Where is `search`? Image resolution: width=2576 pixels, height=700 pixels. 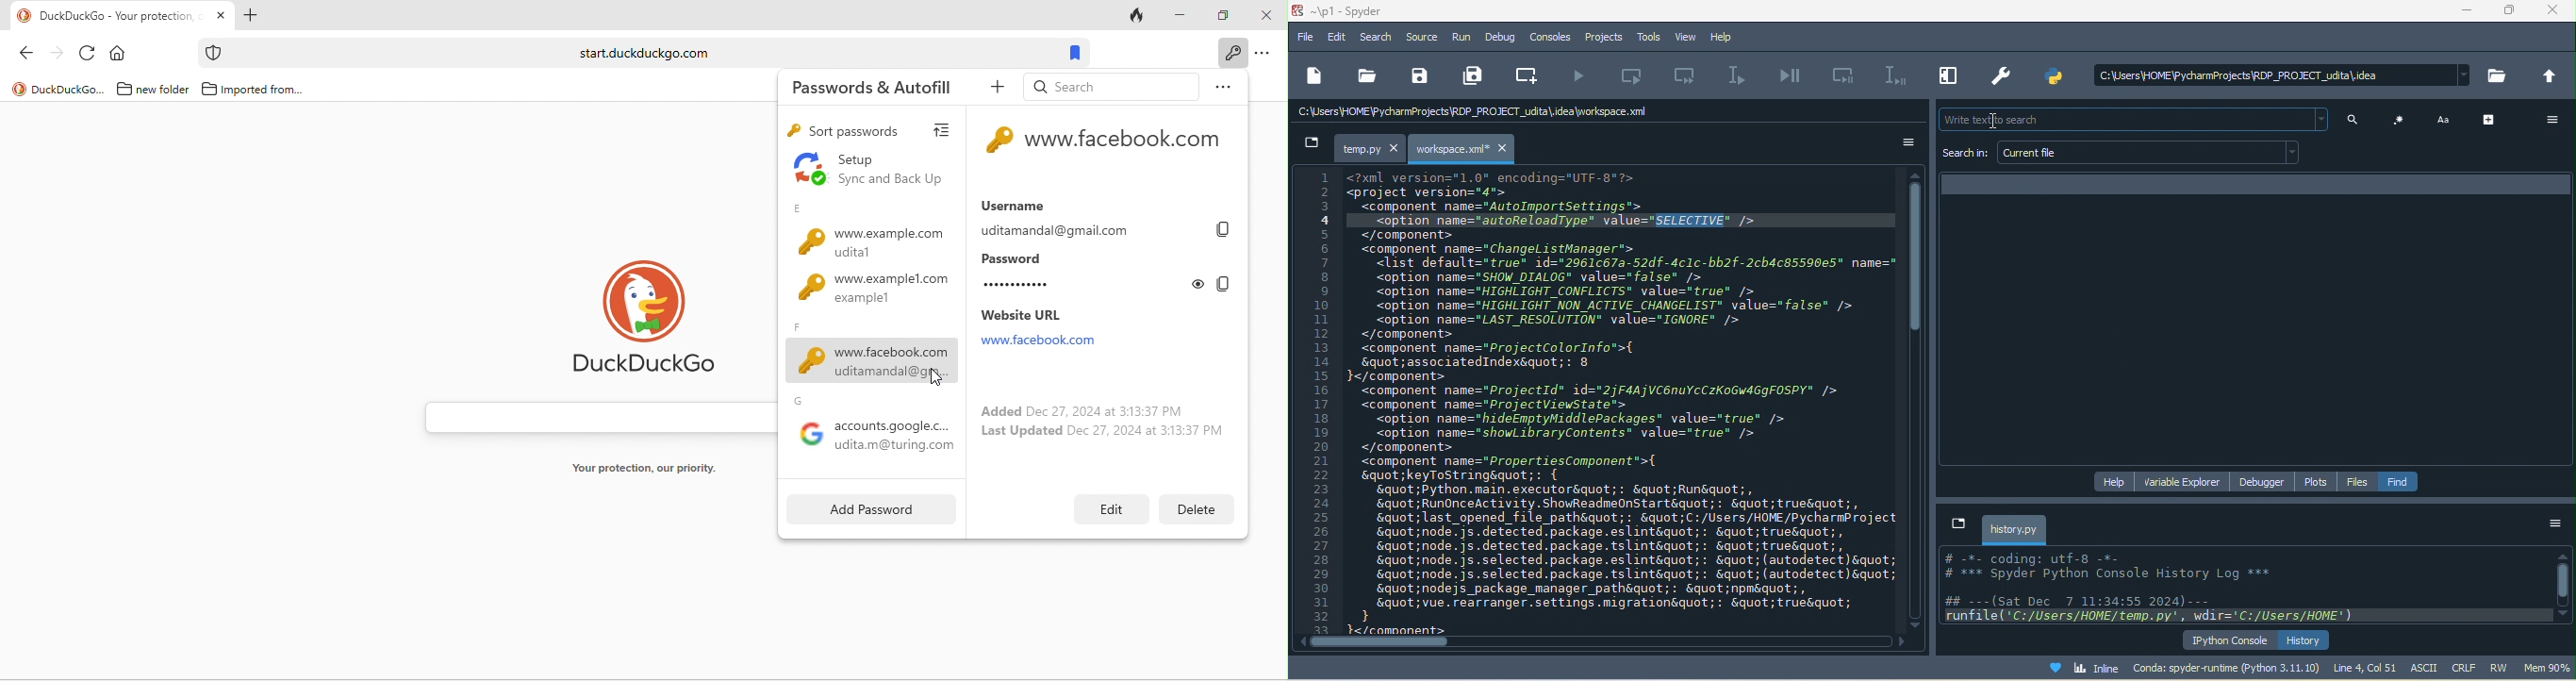 search is located at coordinates (1109, 86).